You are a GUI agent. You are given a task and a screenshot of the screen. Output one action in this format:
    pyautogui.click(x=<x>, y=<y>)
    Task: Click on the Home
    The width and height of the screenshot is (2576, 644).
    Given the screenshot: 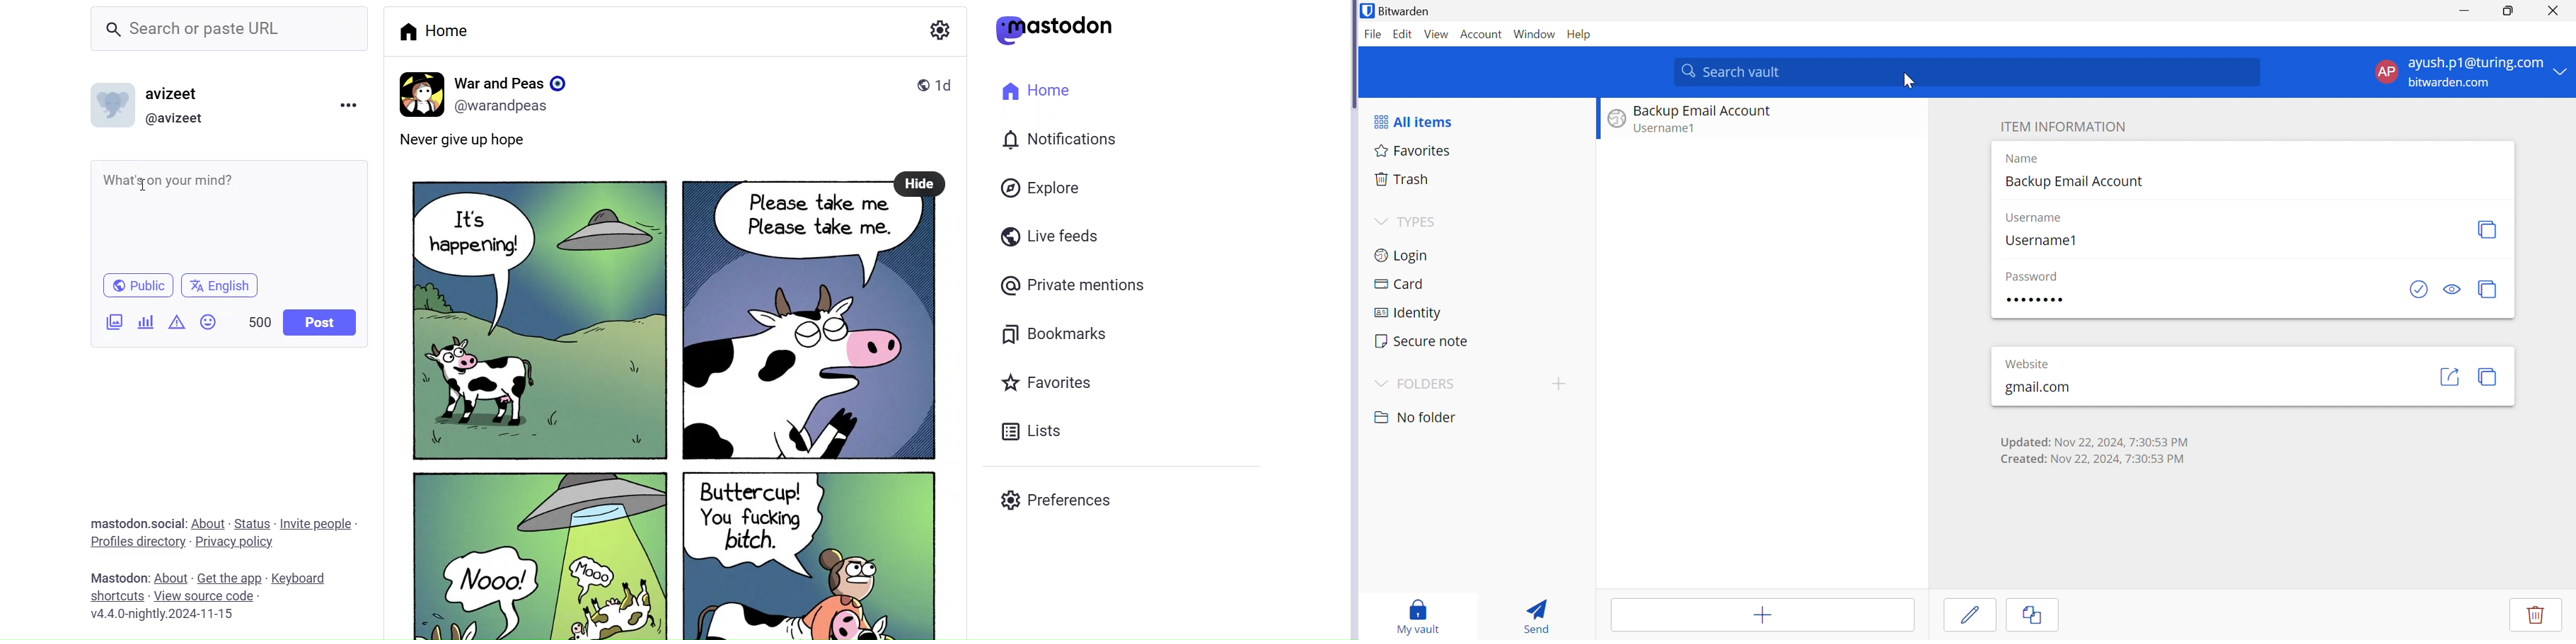 What is the action you would take?
    pyautogui.click(x=1036, y=91)
    